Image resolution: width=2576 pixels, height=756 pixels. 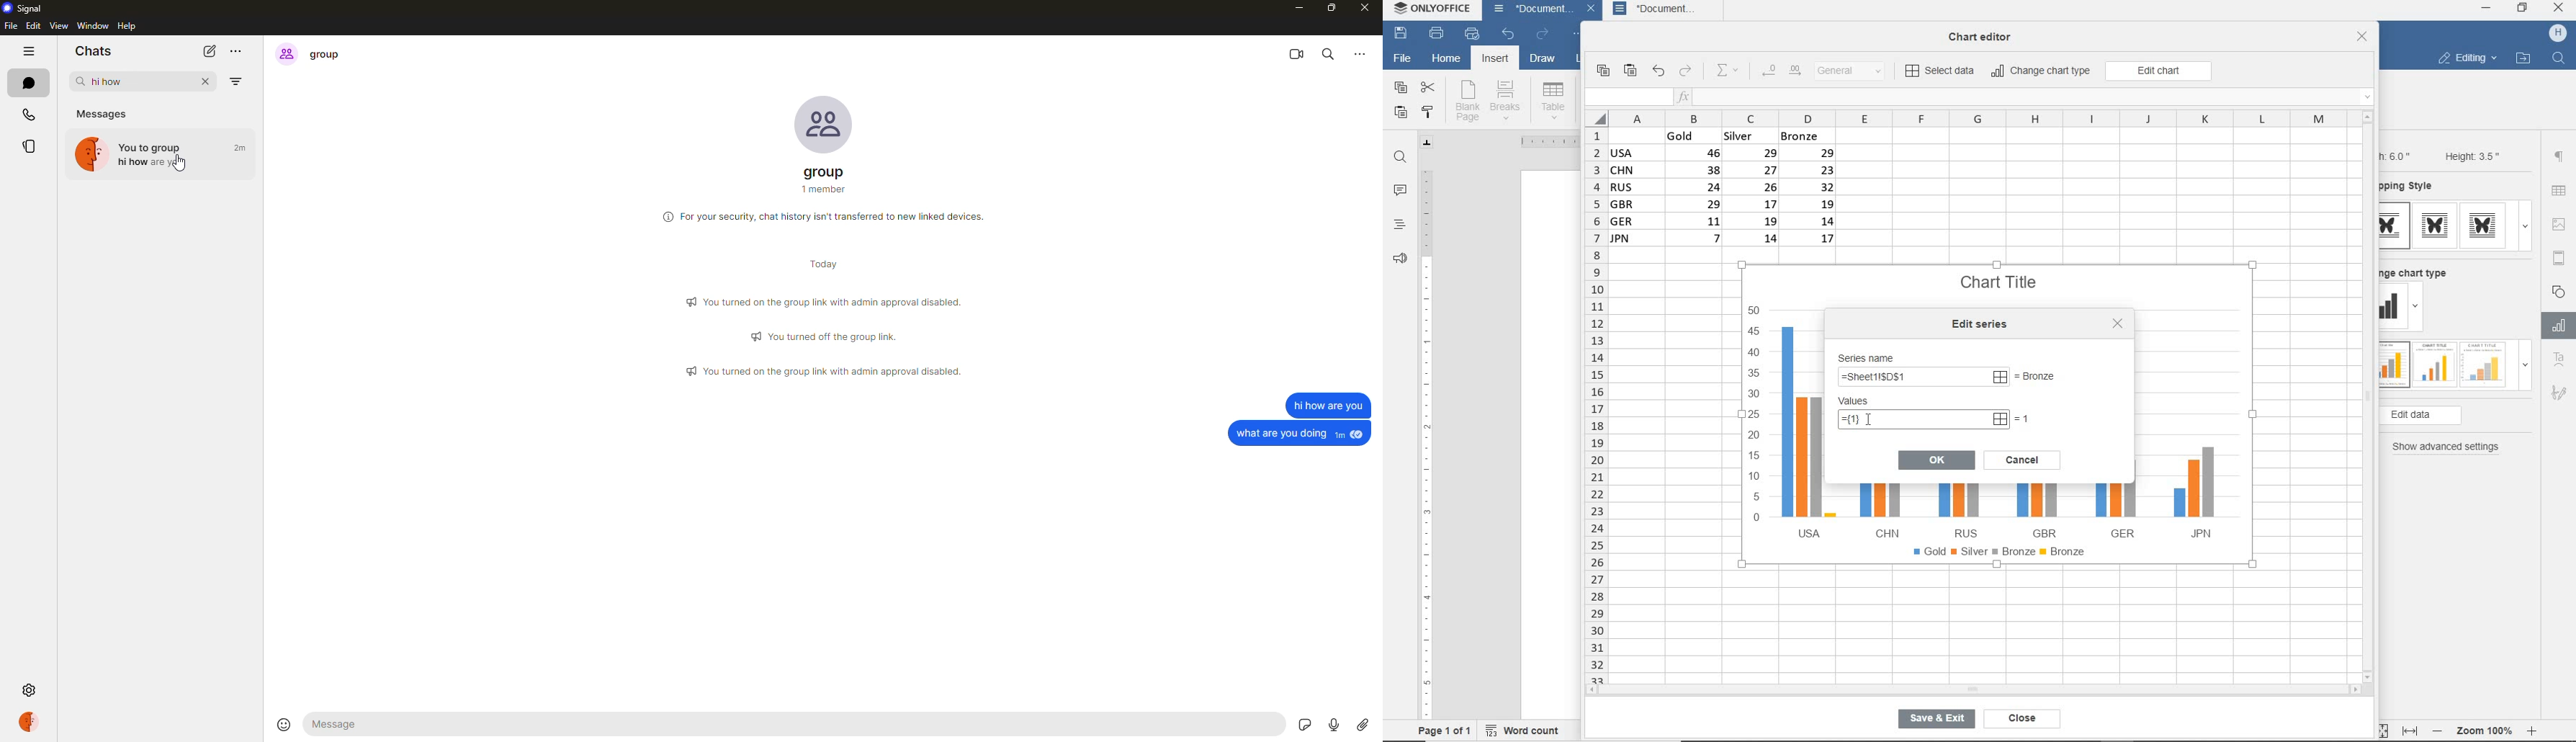 I want to click on dropdown, so click(x=2525, y=369).